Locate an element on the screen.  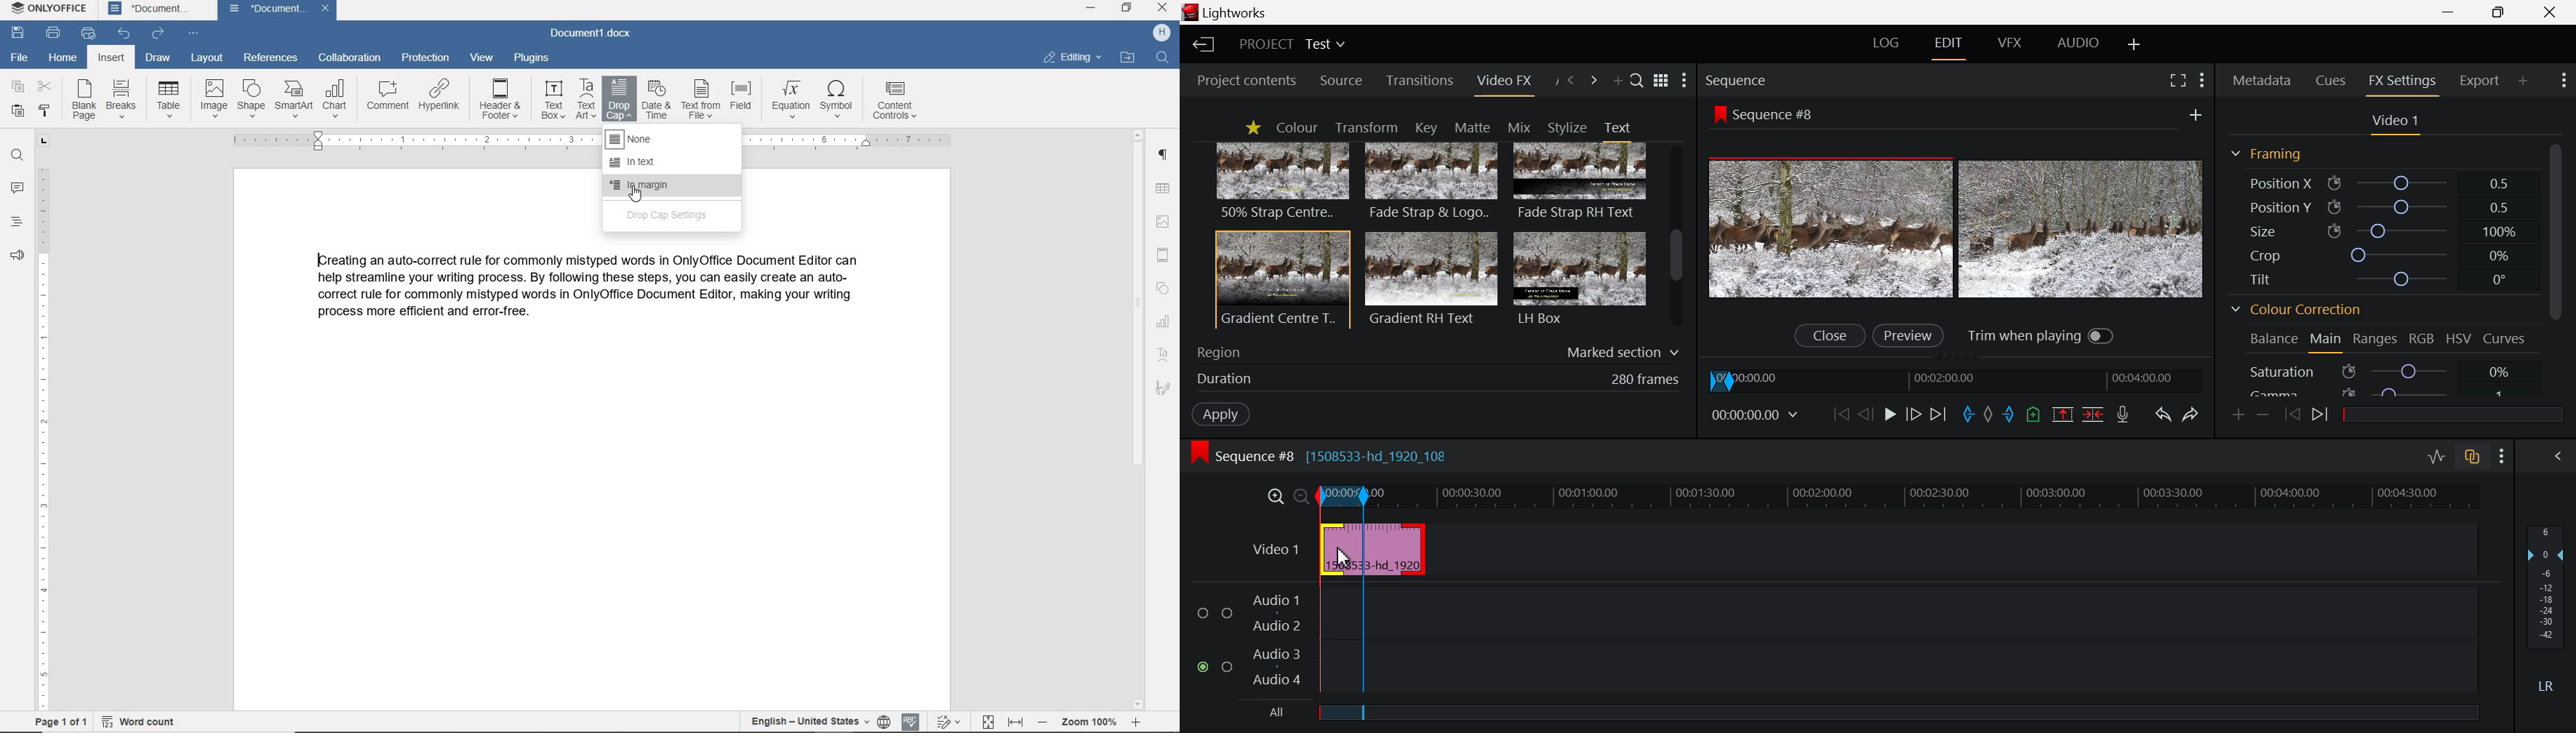
Minimize is located at coordinates (2502, 13).